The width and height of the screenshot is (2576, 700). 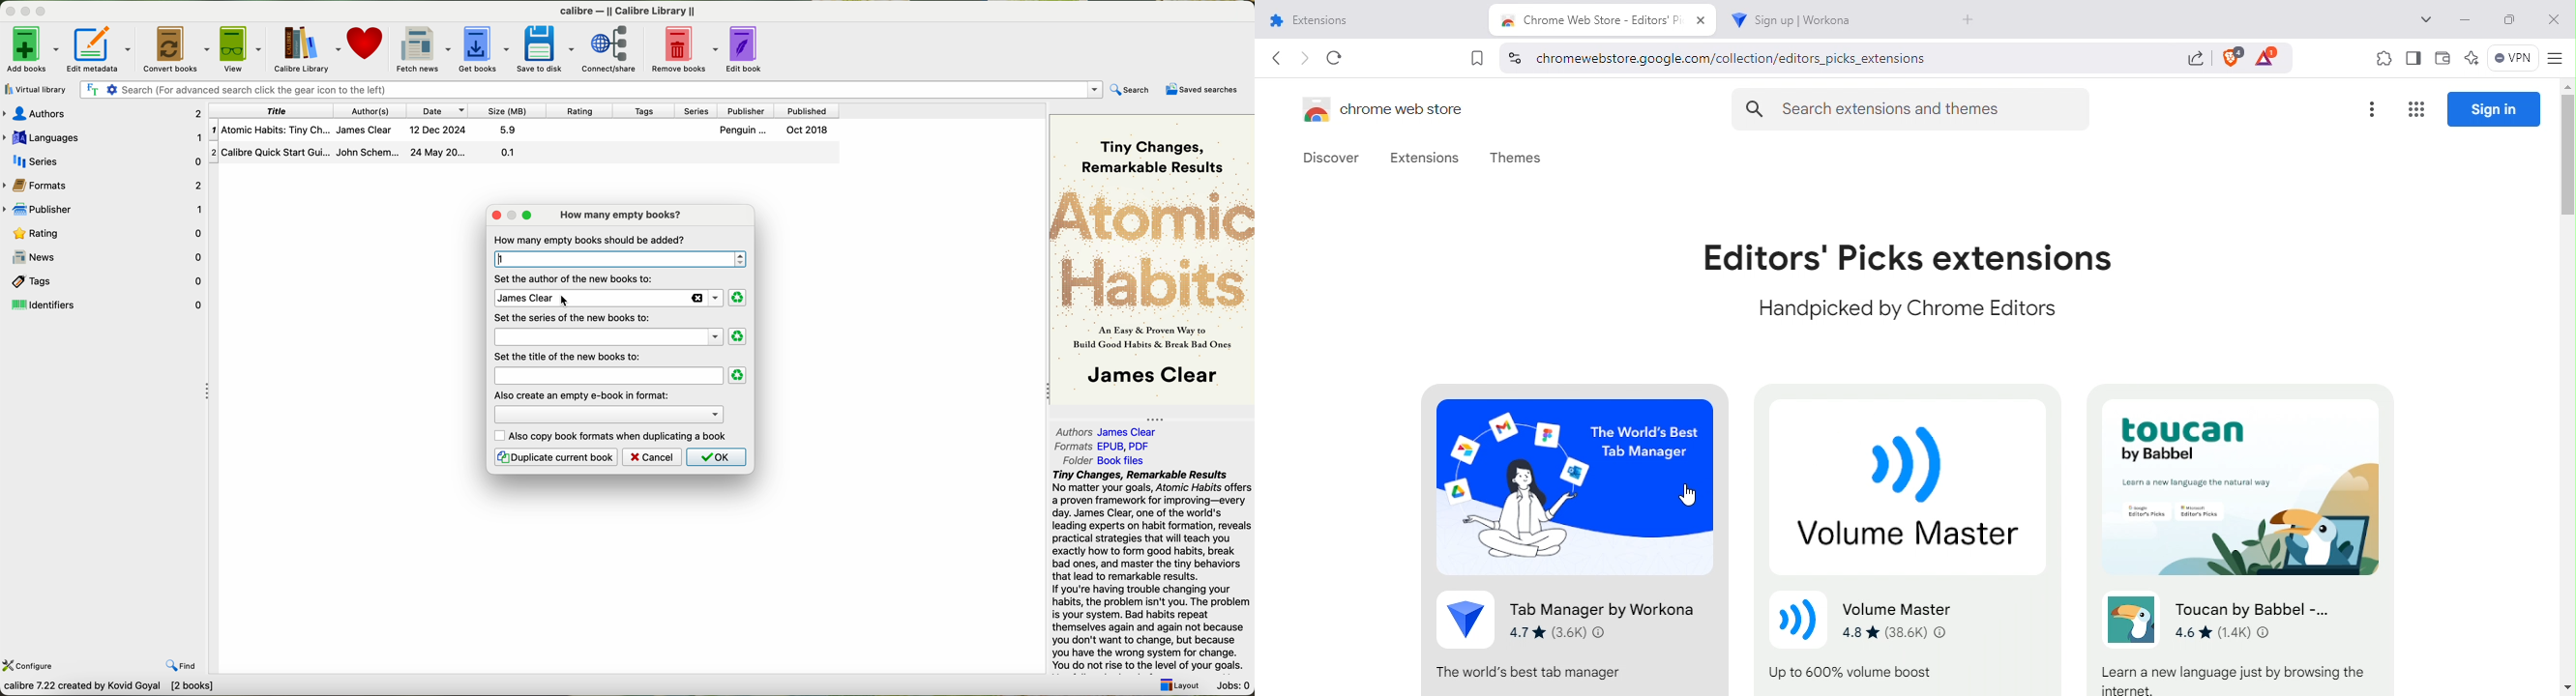 What do you see at coordinates (739, 336) in the screenshot?
I see `clear` at bounding box center [739, 336].